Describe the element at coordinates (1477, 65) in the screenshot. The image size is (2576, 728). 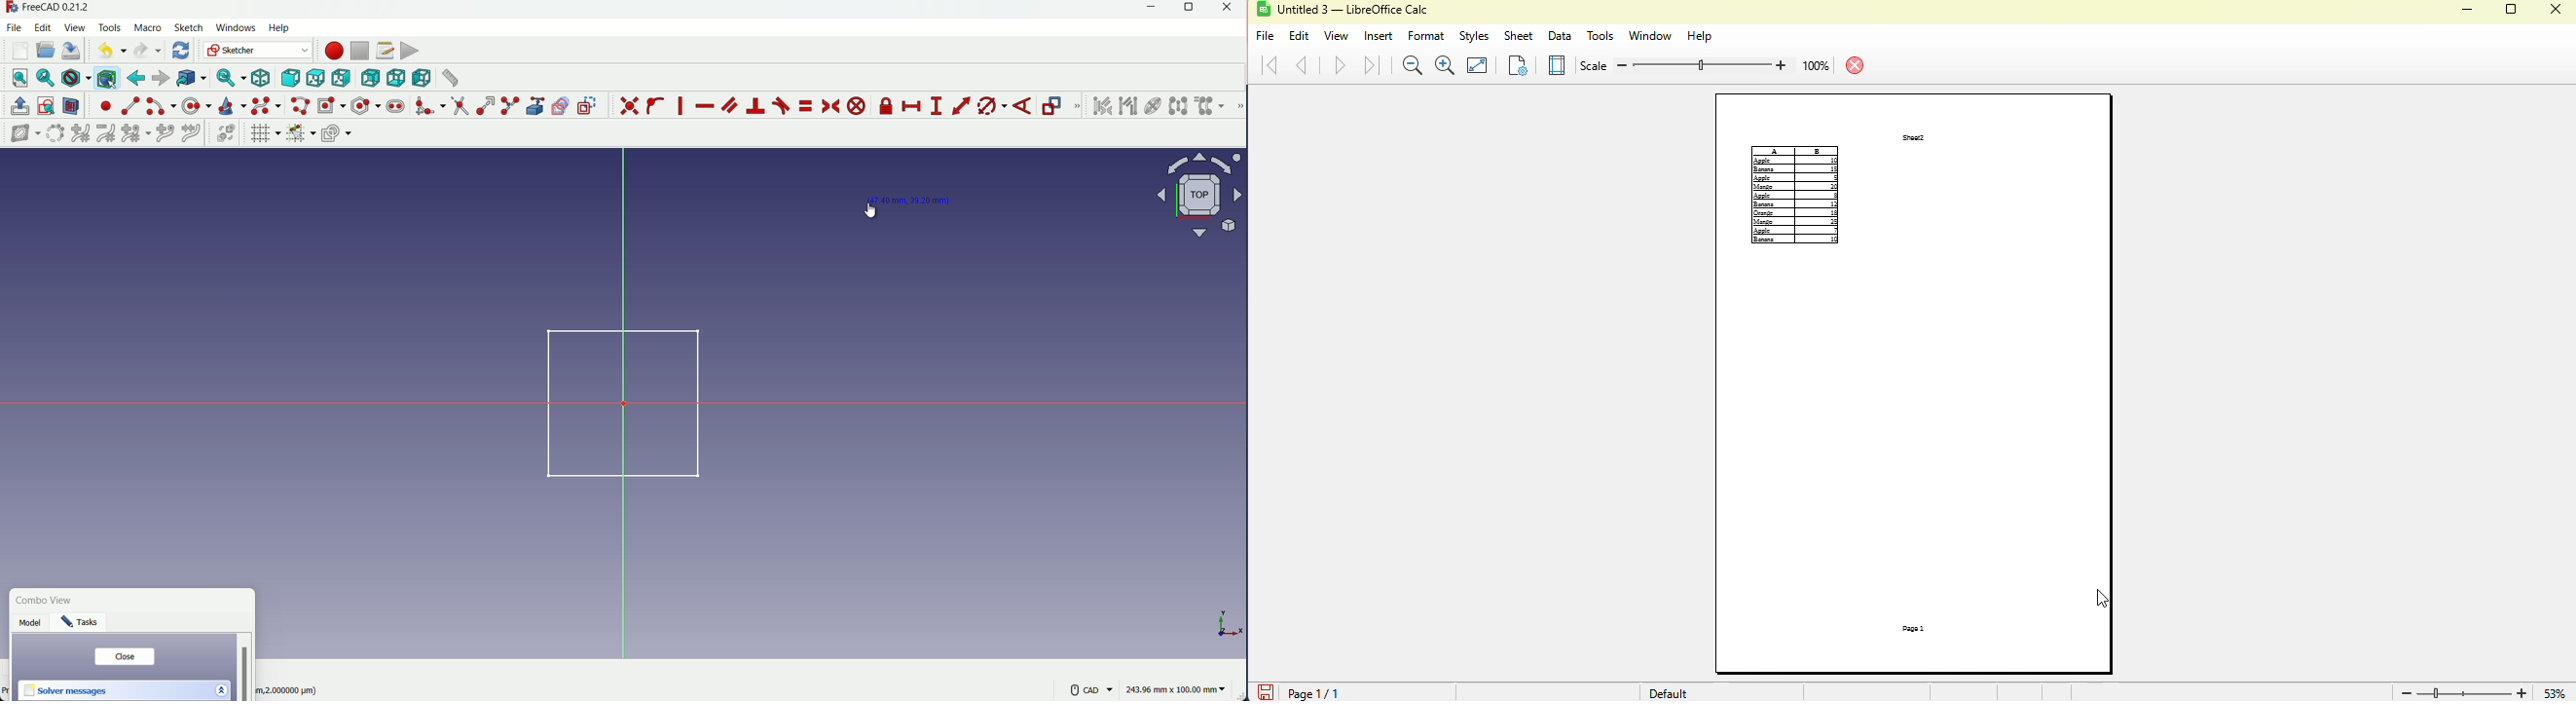
I see `full screen` at that location.